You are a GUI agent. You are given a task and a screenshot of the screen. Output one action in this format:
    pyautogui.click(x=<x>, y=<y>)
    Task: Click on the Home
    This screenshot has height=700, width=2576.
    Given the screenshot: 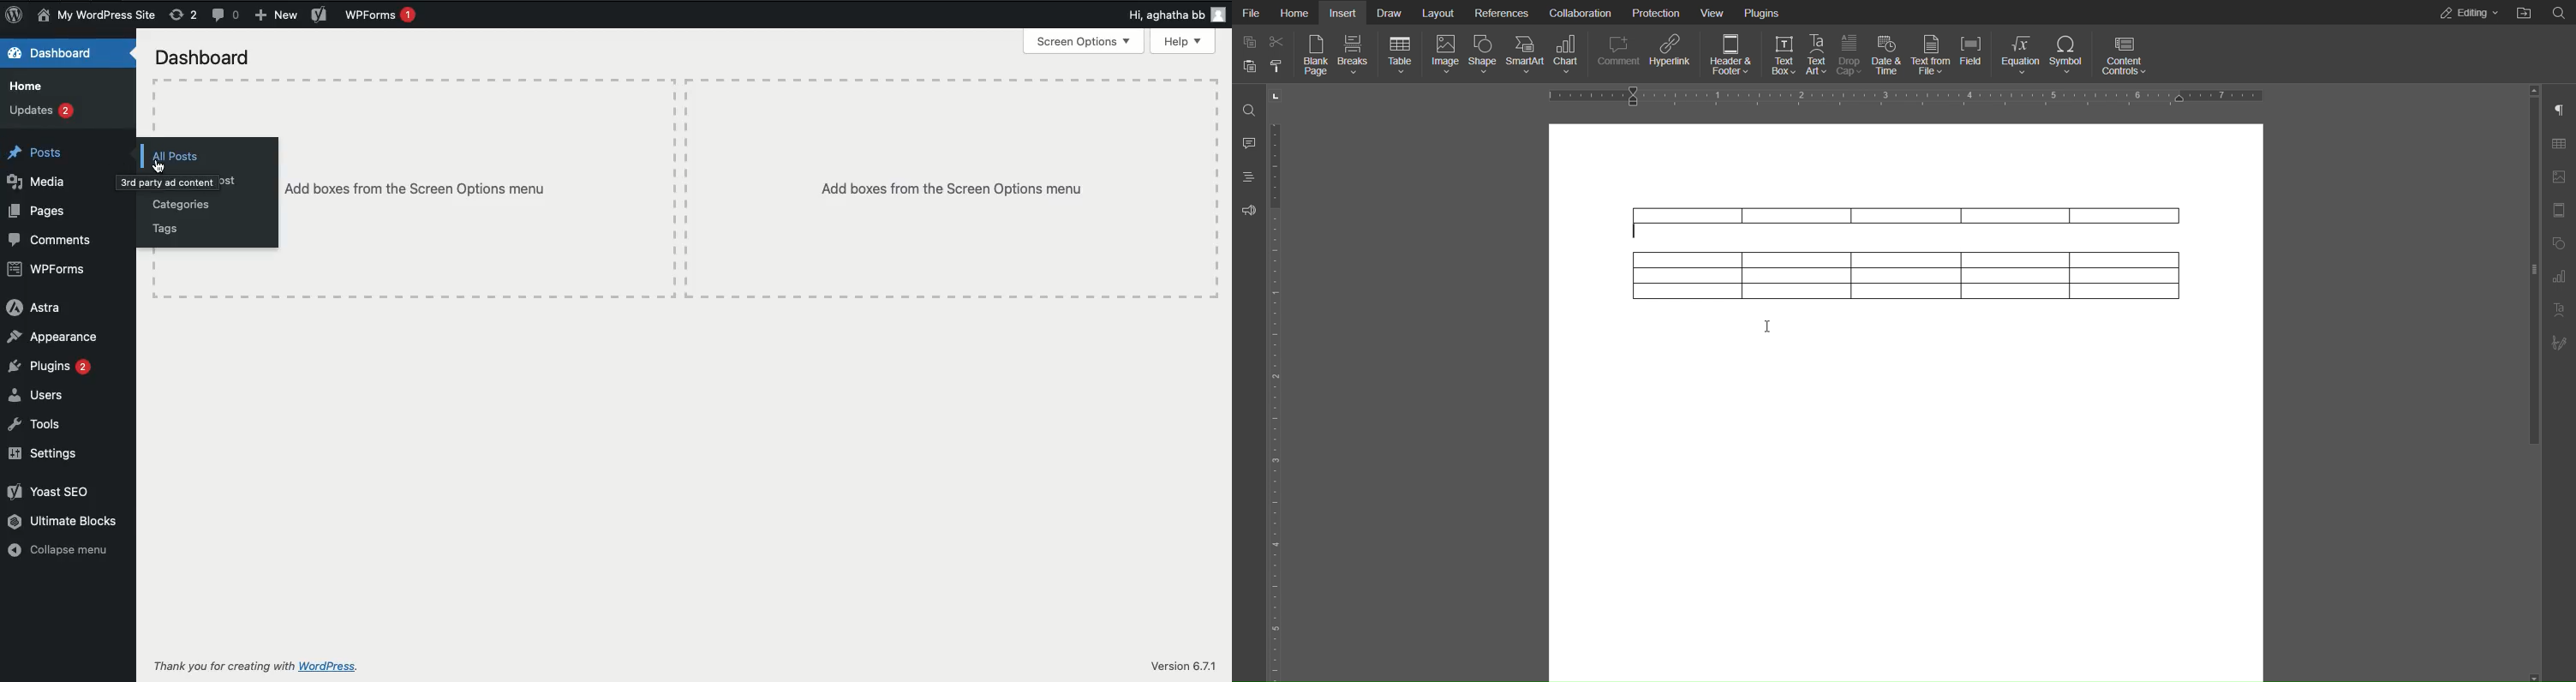 What is the action you would take?
    pyautogui.click(x=1296, y=12)
    